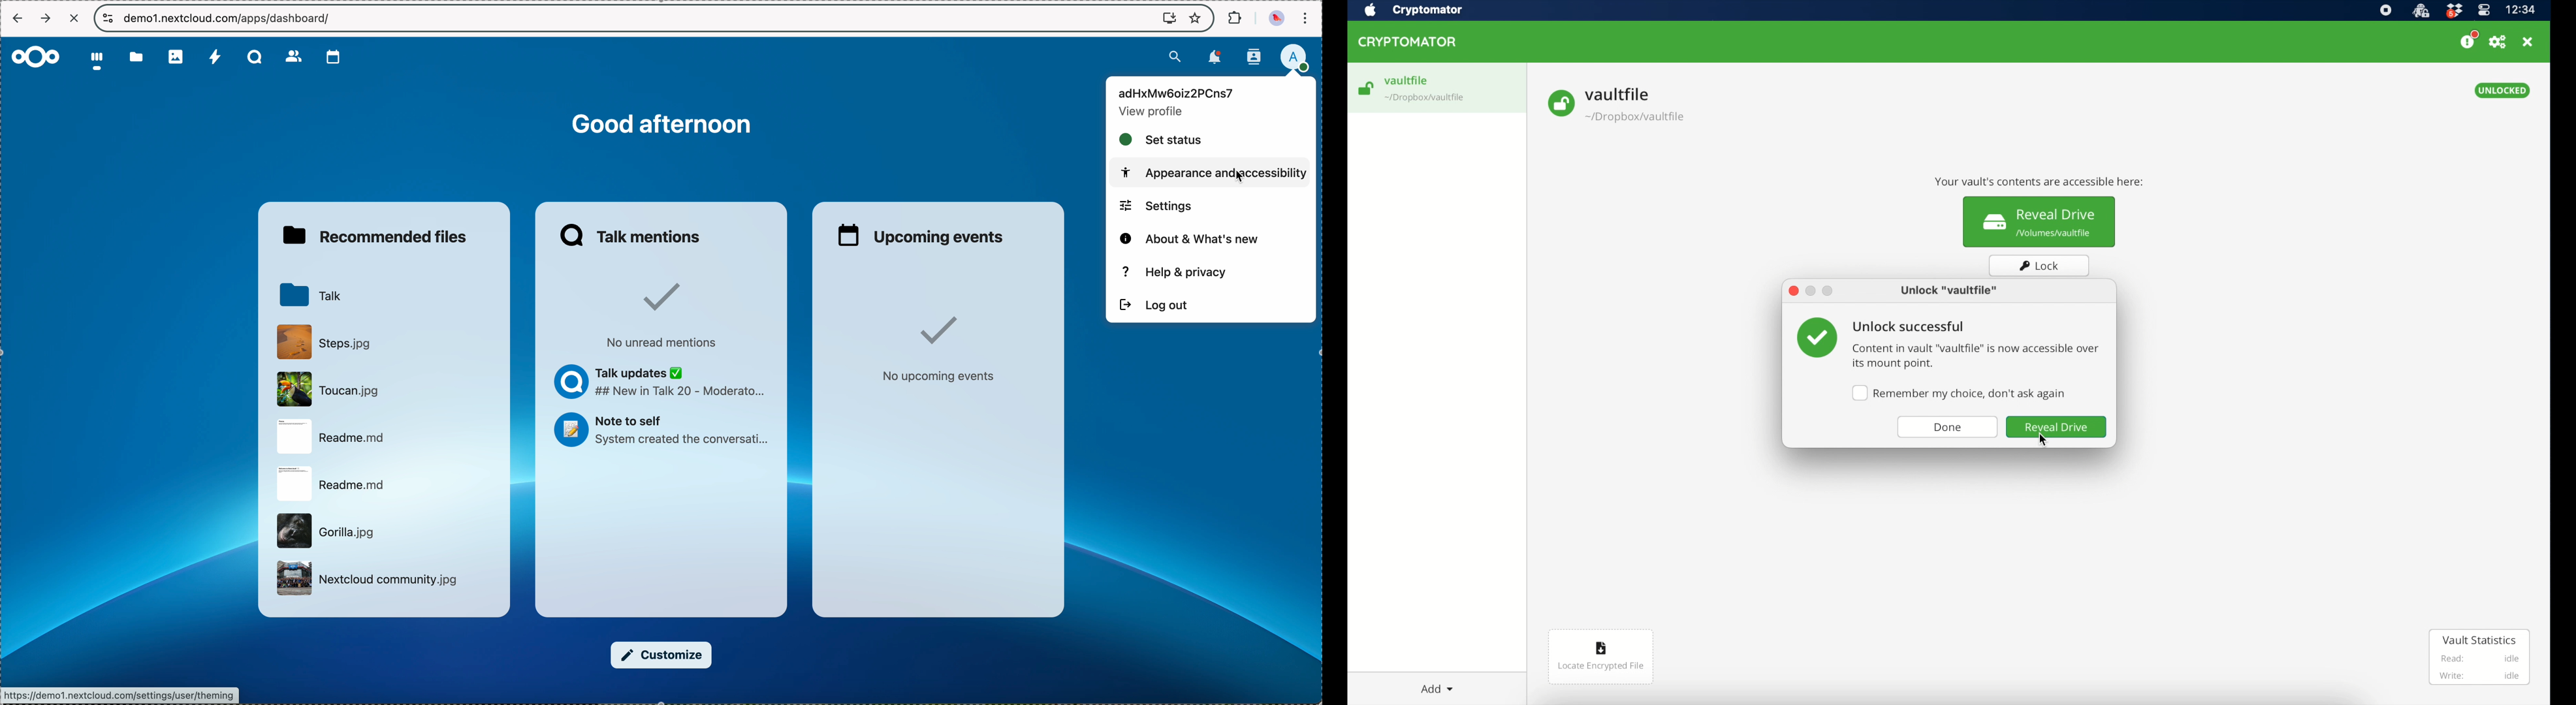 The height and width of the screenshot is (728, 2576). Describe the element at coordinates (1811, 292) in the screenshot. I see `minimize` at that location.